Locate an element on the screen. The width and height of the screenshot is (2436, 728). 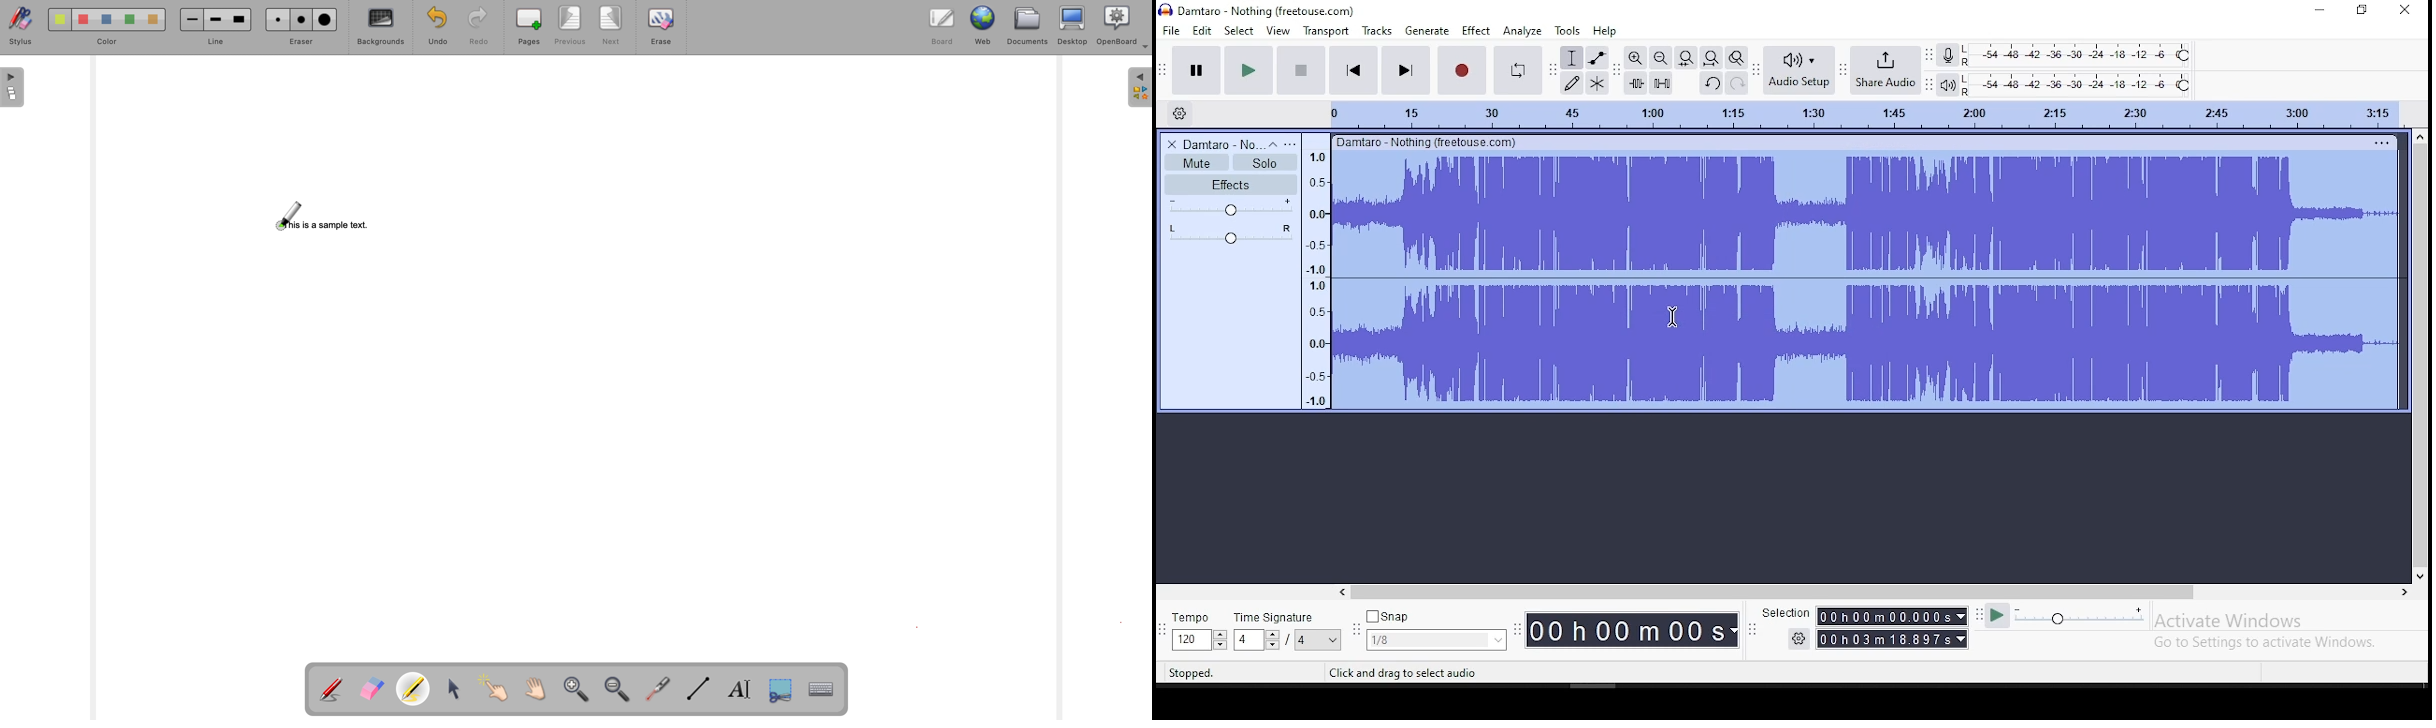
time signature is located at coordinates (1276, 618).